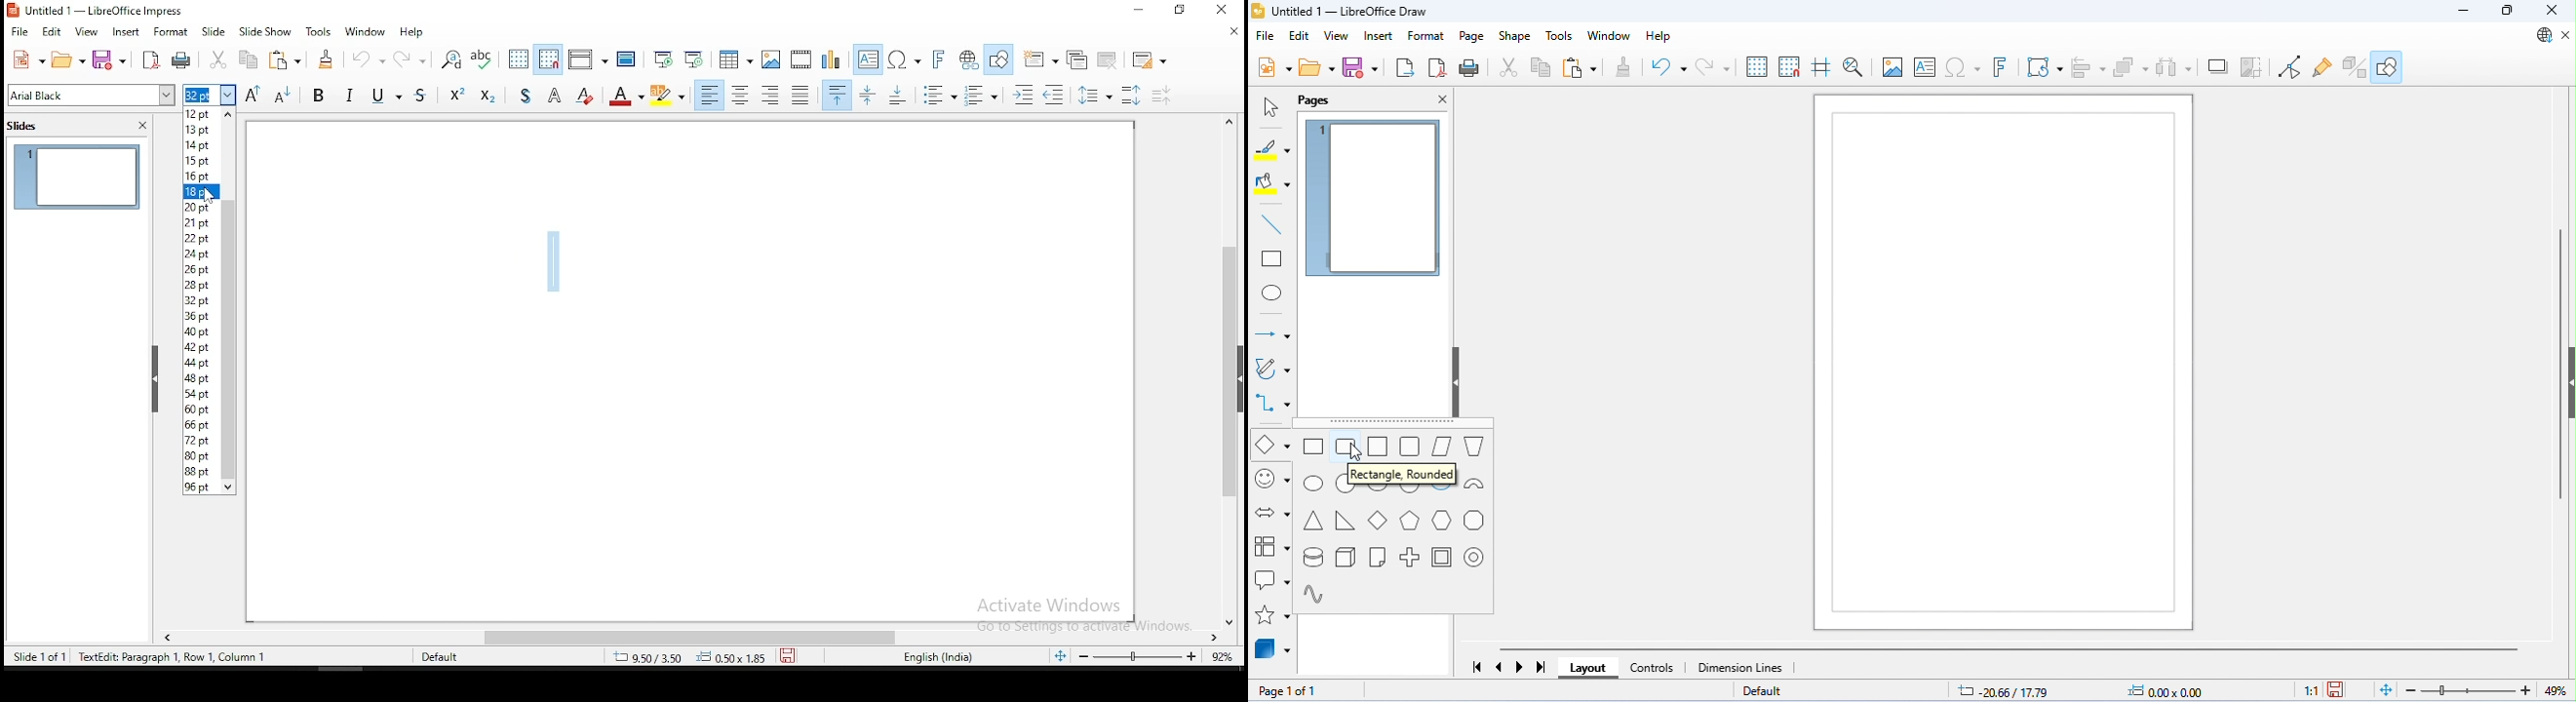 The height and width of the screenshot is (728, 2576). What do you see at coordinates (966, 58) in the screenshot?
I see `insert hyperlink` at bounding box center [966, 58].